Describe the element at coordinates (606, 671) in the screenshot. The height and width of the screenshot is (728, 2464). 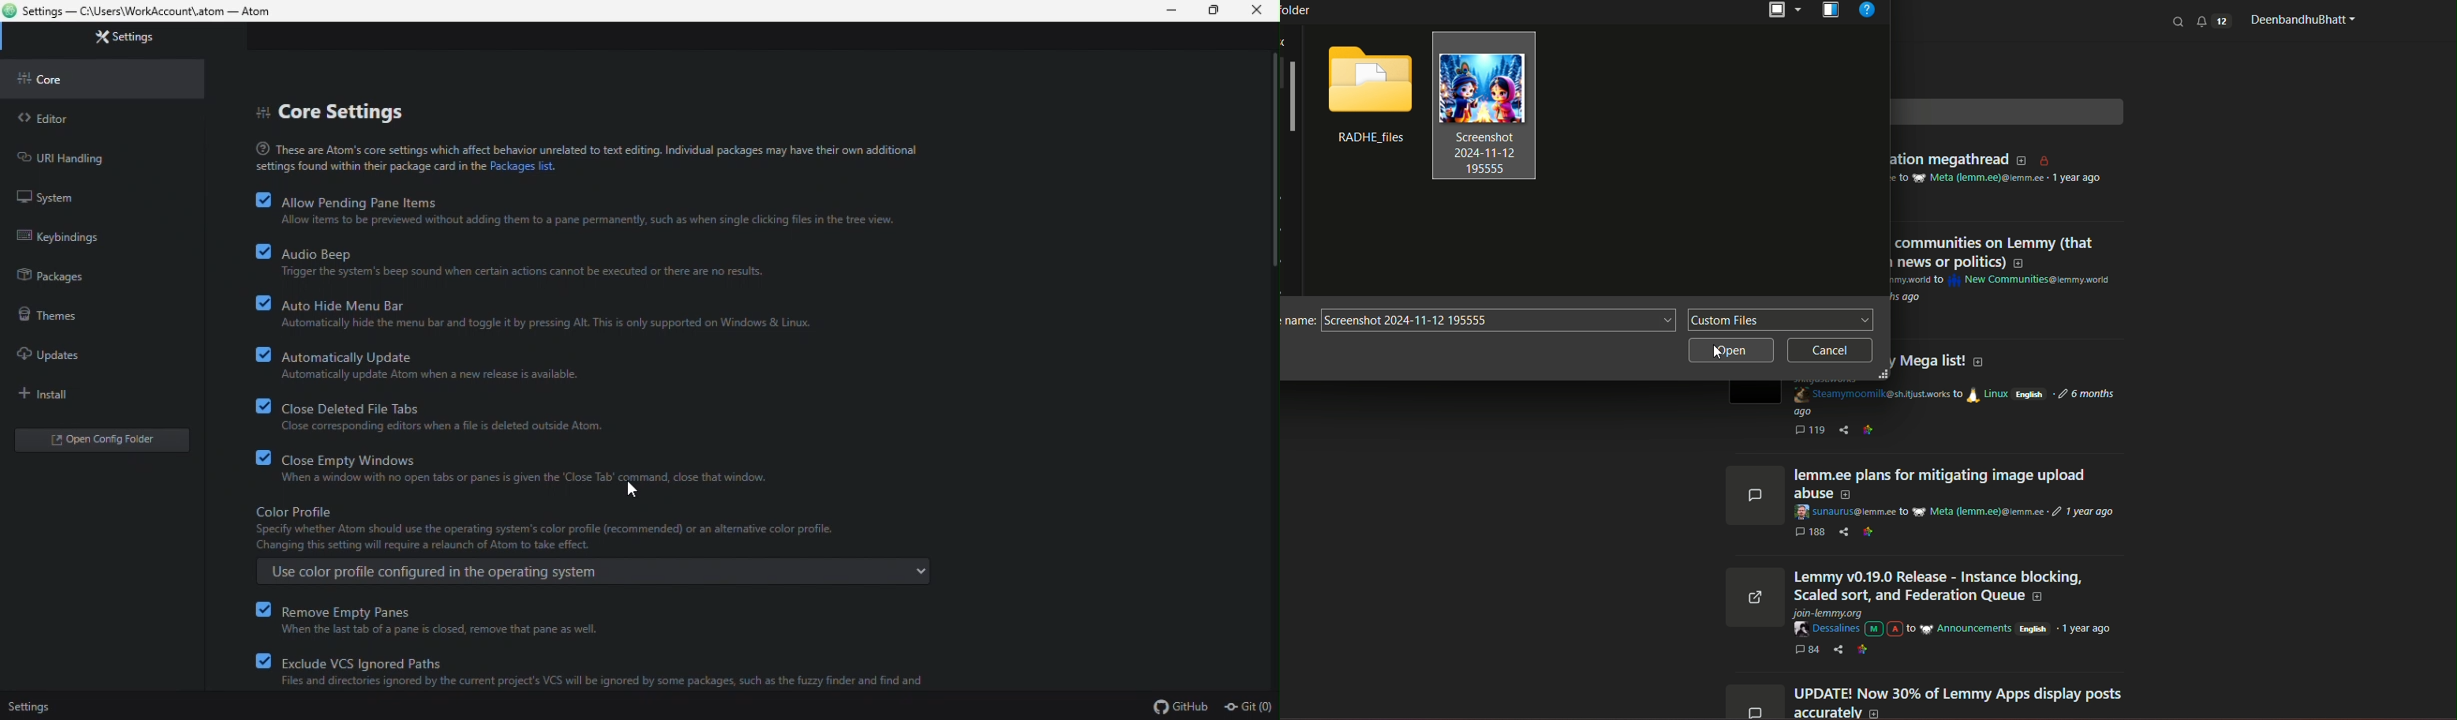
I see `exclude VCS ignored paths` at that location.